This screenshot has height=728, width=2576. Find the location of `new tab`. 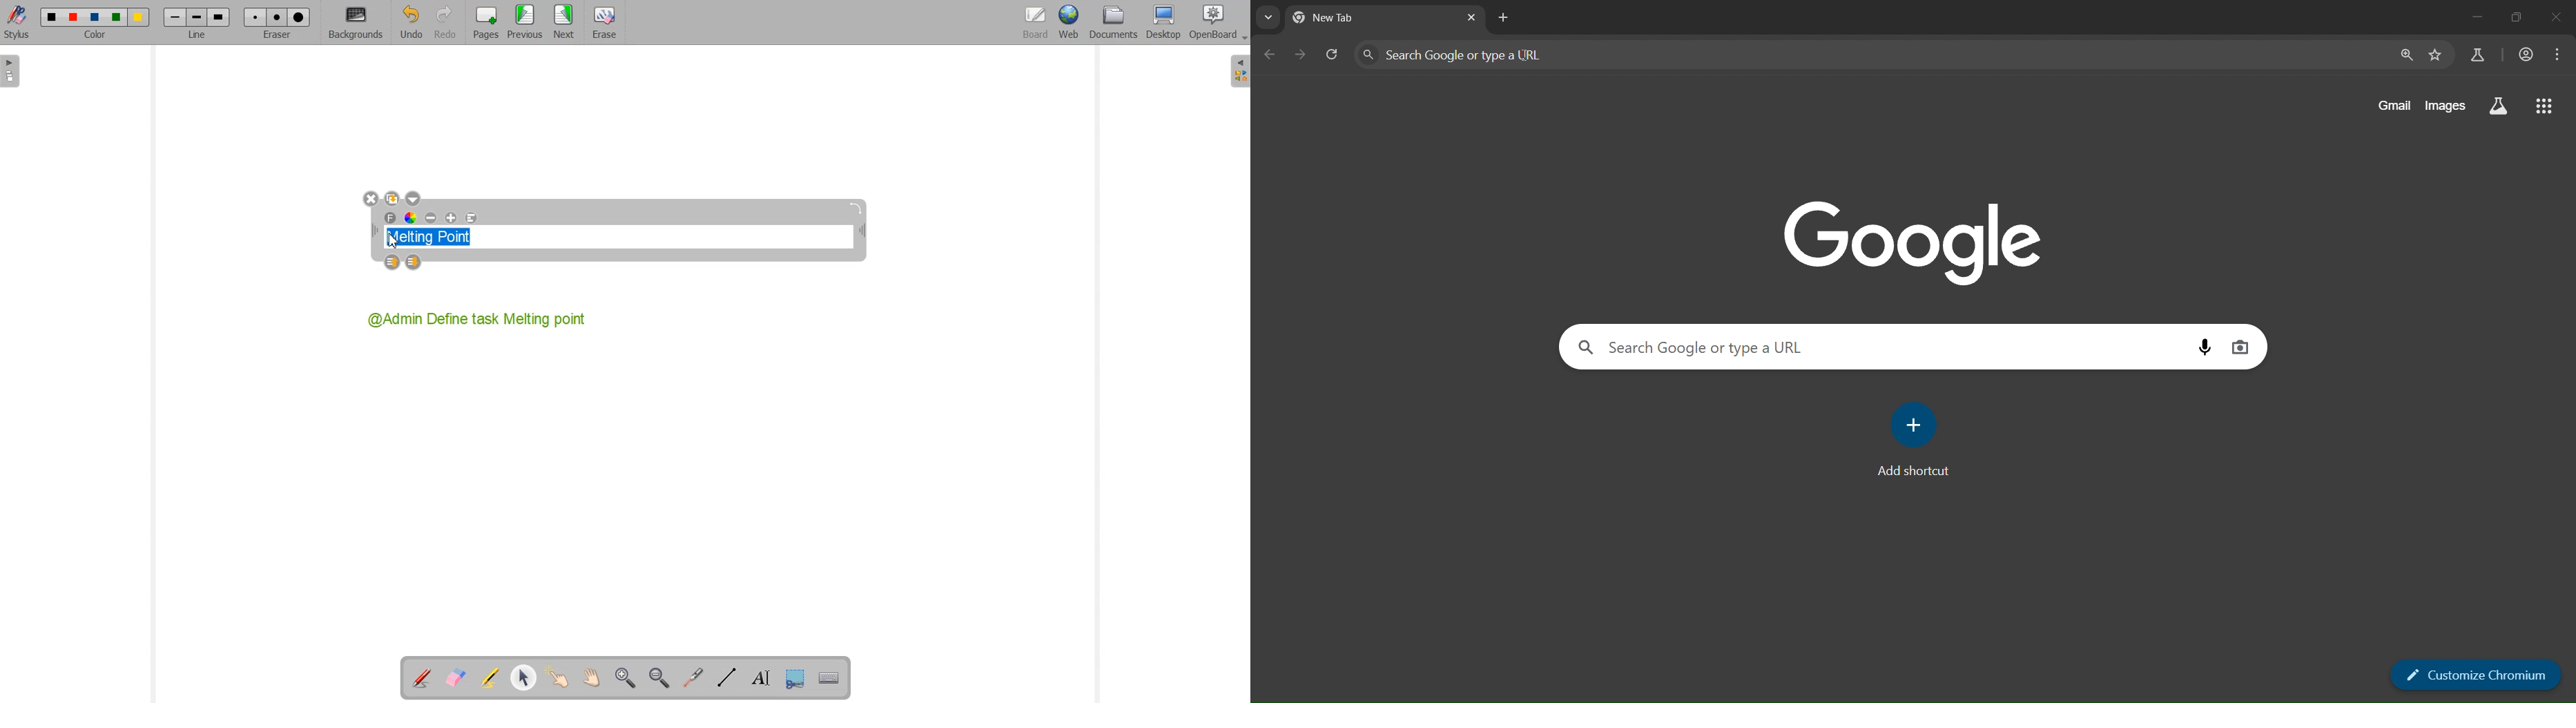

new tab is located at coordinates (1469, 19).